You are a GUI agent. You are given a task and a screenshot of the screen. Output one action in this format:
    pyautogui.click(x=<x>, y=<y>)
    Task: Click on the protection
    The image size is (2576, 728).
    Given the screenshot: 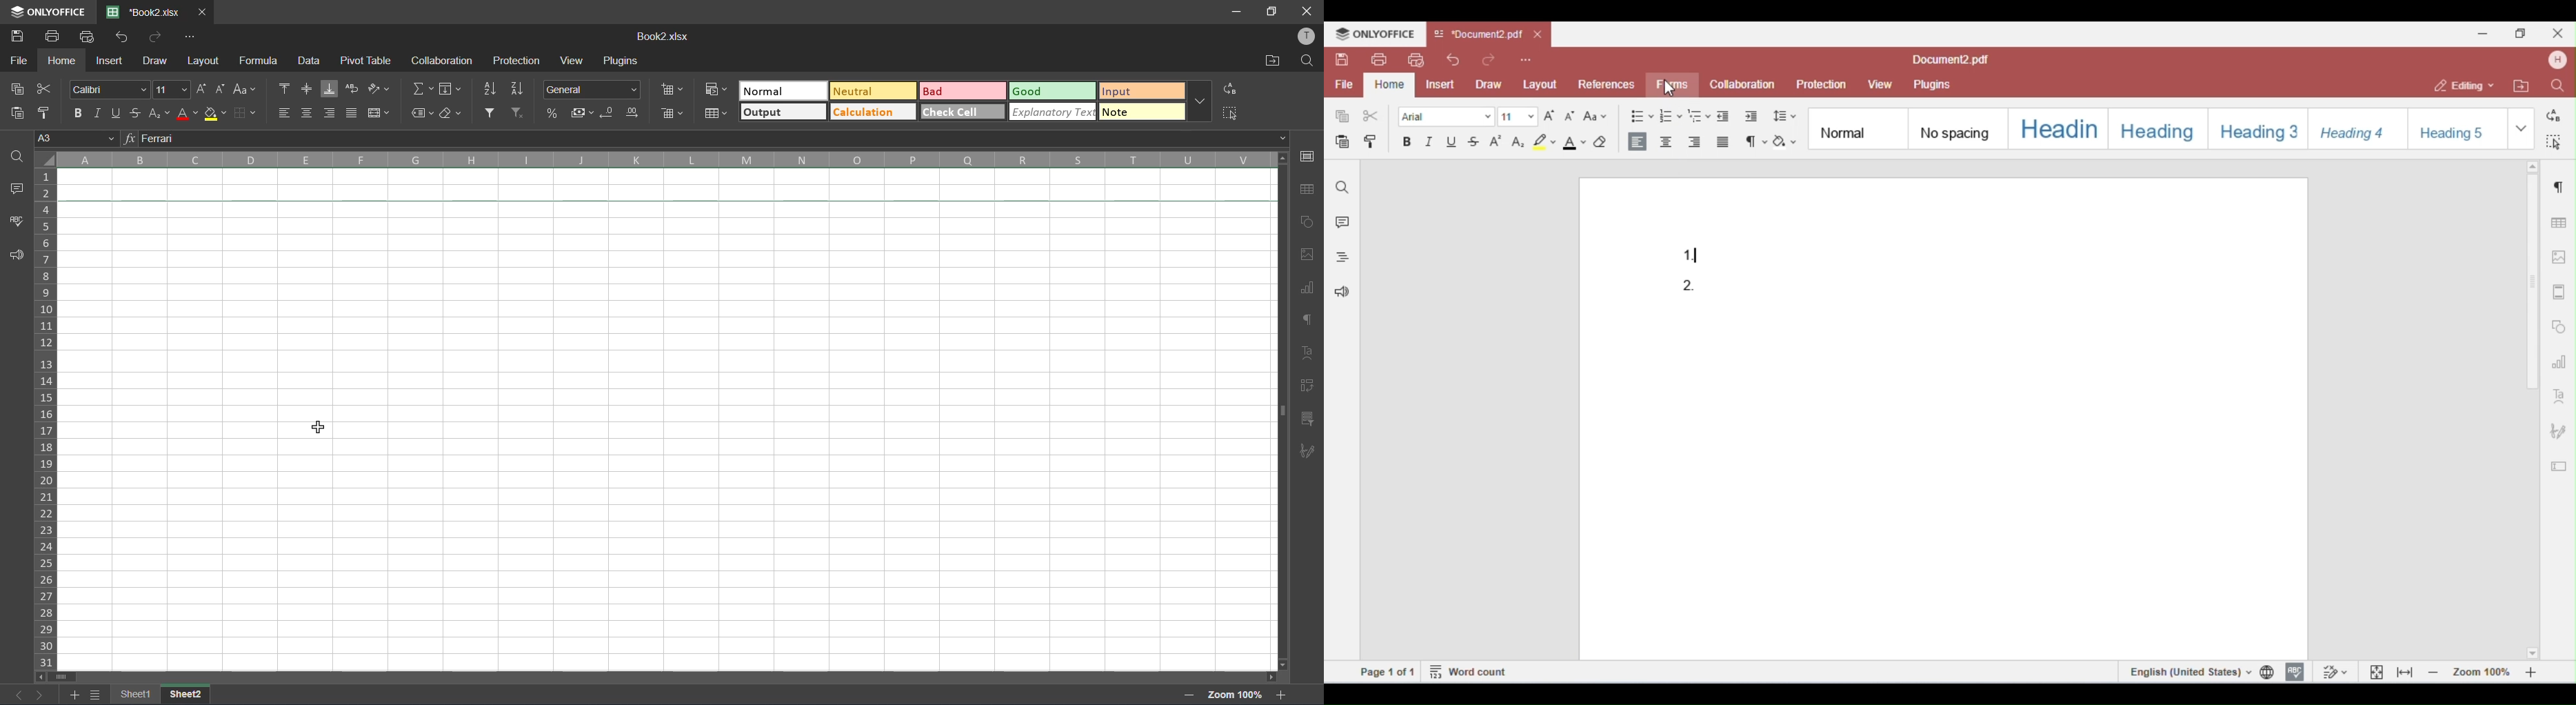 What is the action you would take?
    pyautogui.click(x=516, y=61)
    